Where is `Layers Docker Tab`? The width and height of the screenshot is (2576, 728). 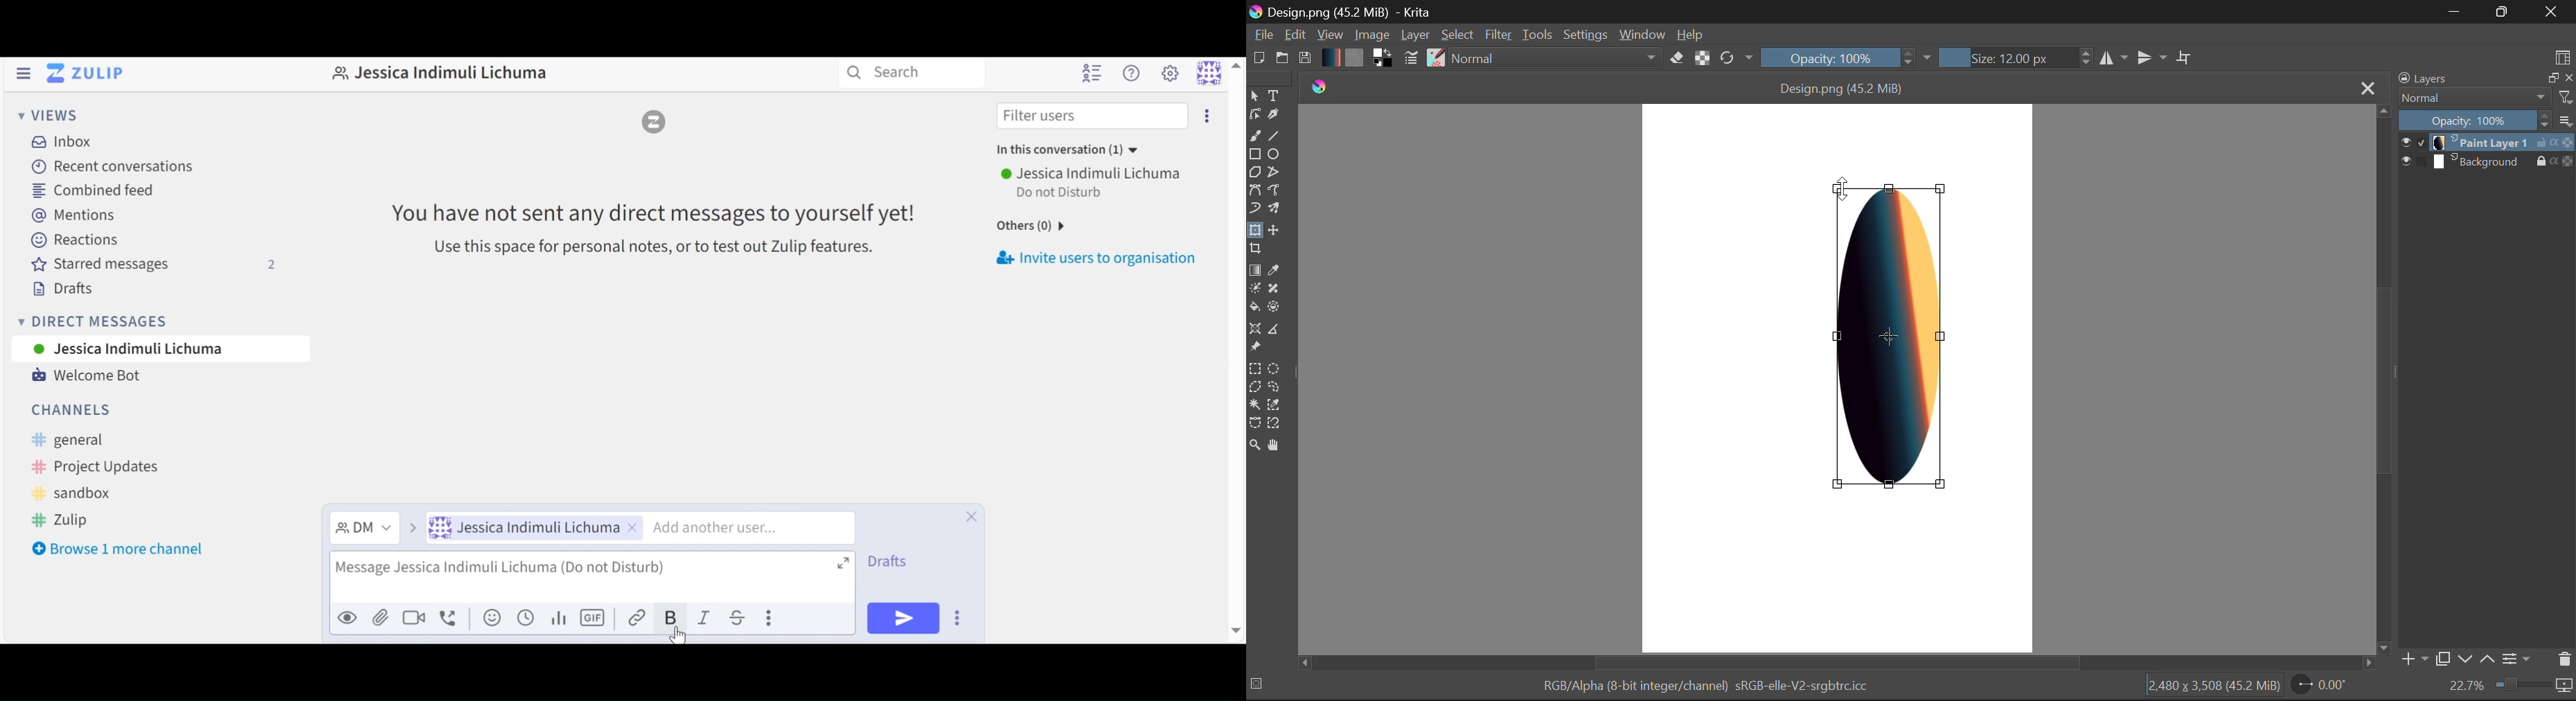 Layers Docker Tab is located at coordinates (2485, 78).